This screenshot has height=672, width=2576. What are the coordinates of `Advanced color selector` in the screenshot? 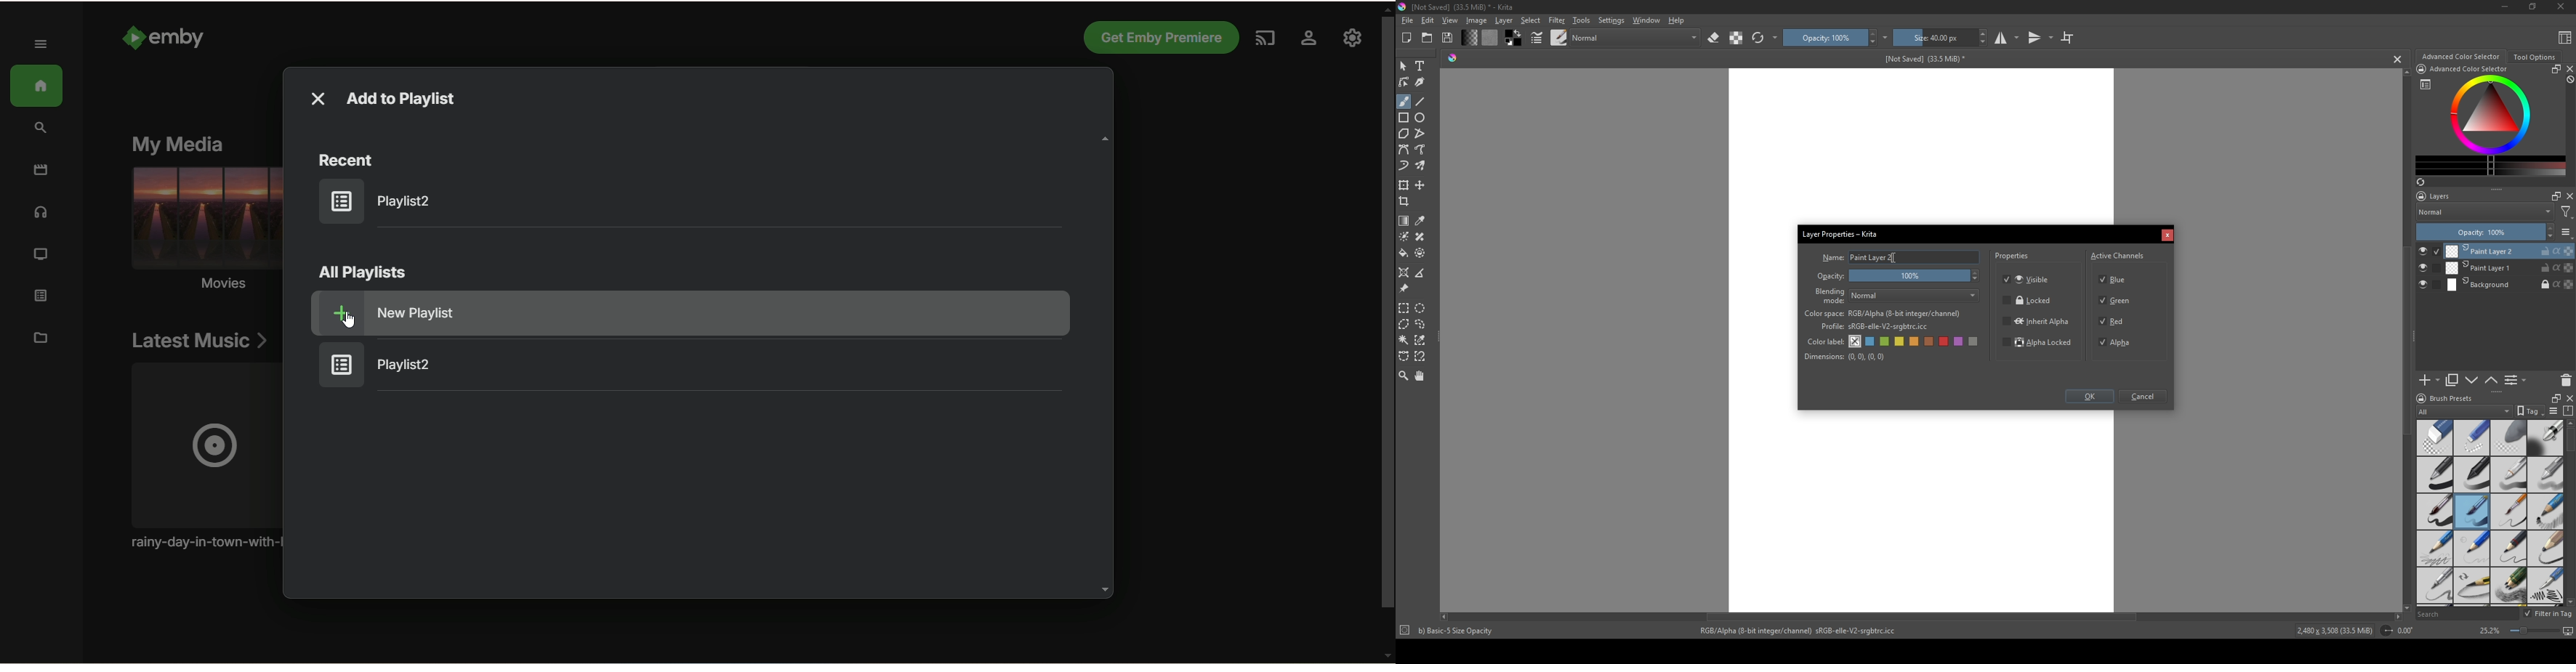 It's located at (2461, 57).